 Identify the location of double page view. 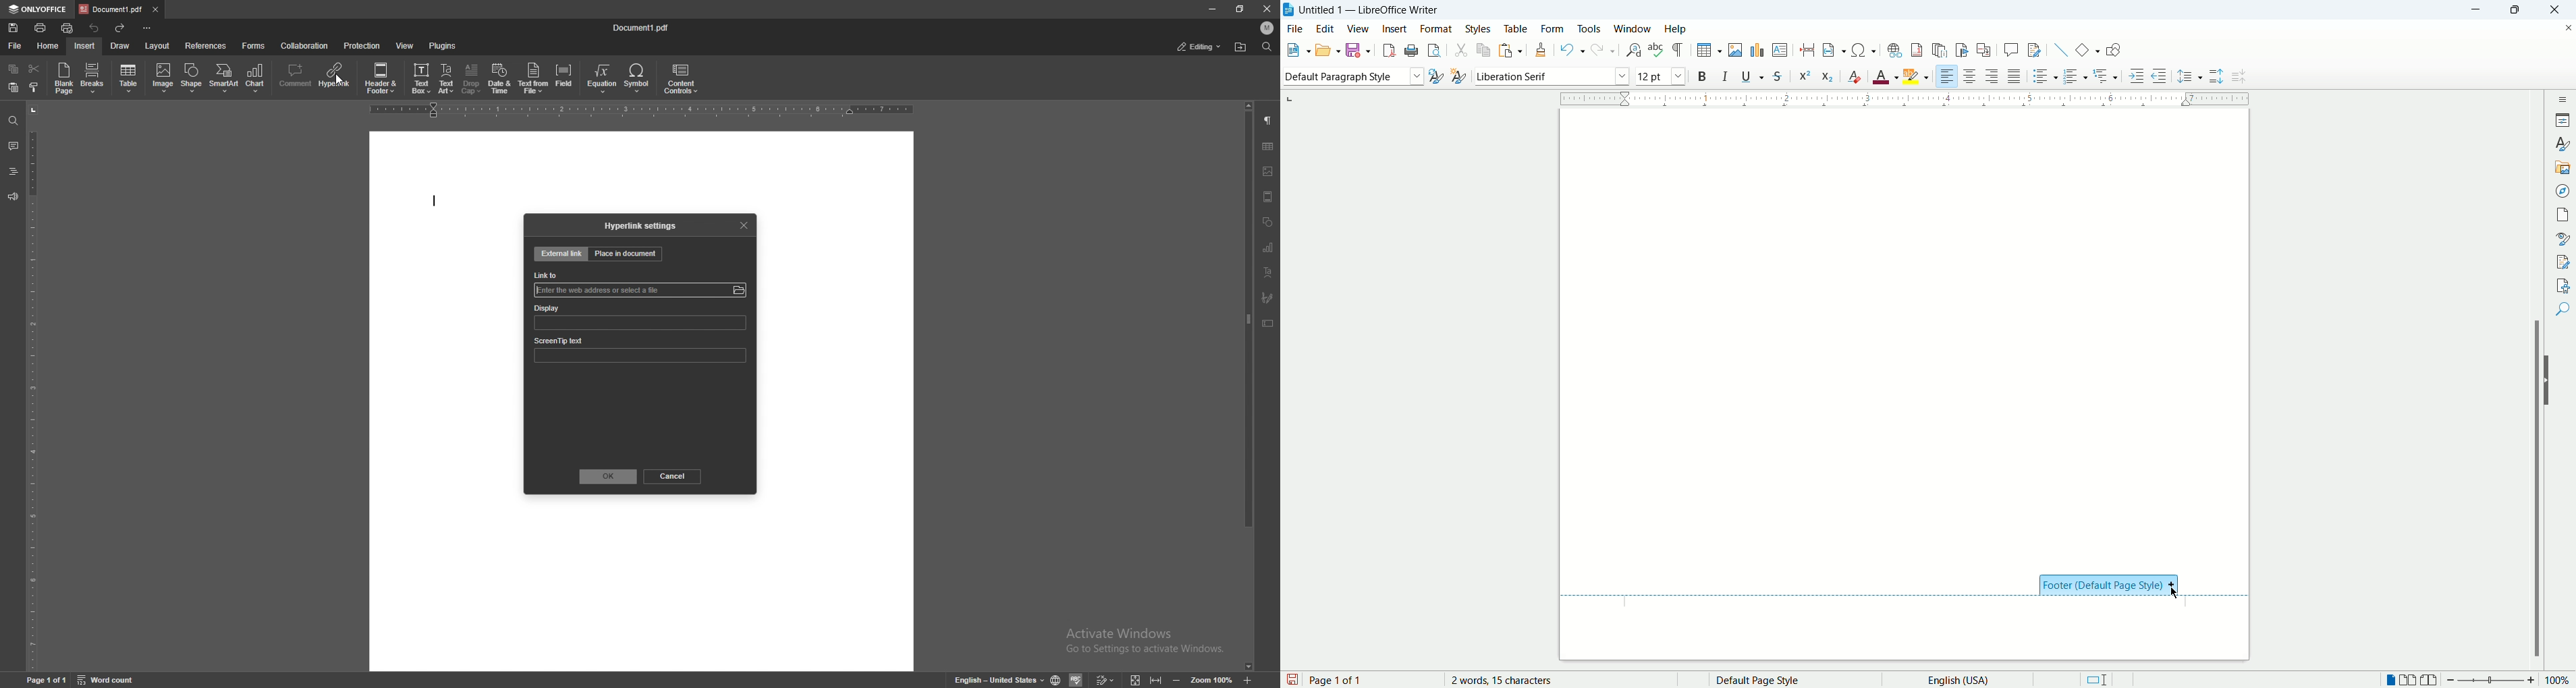
(2411, 681).